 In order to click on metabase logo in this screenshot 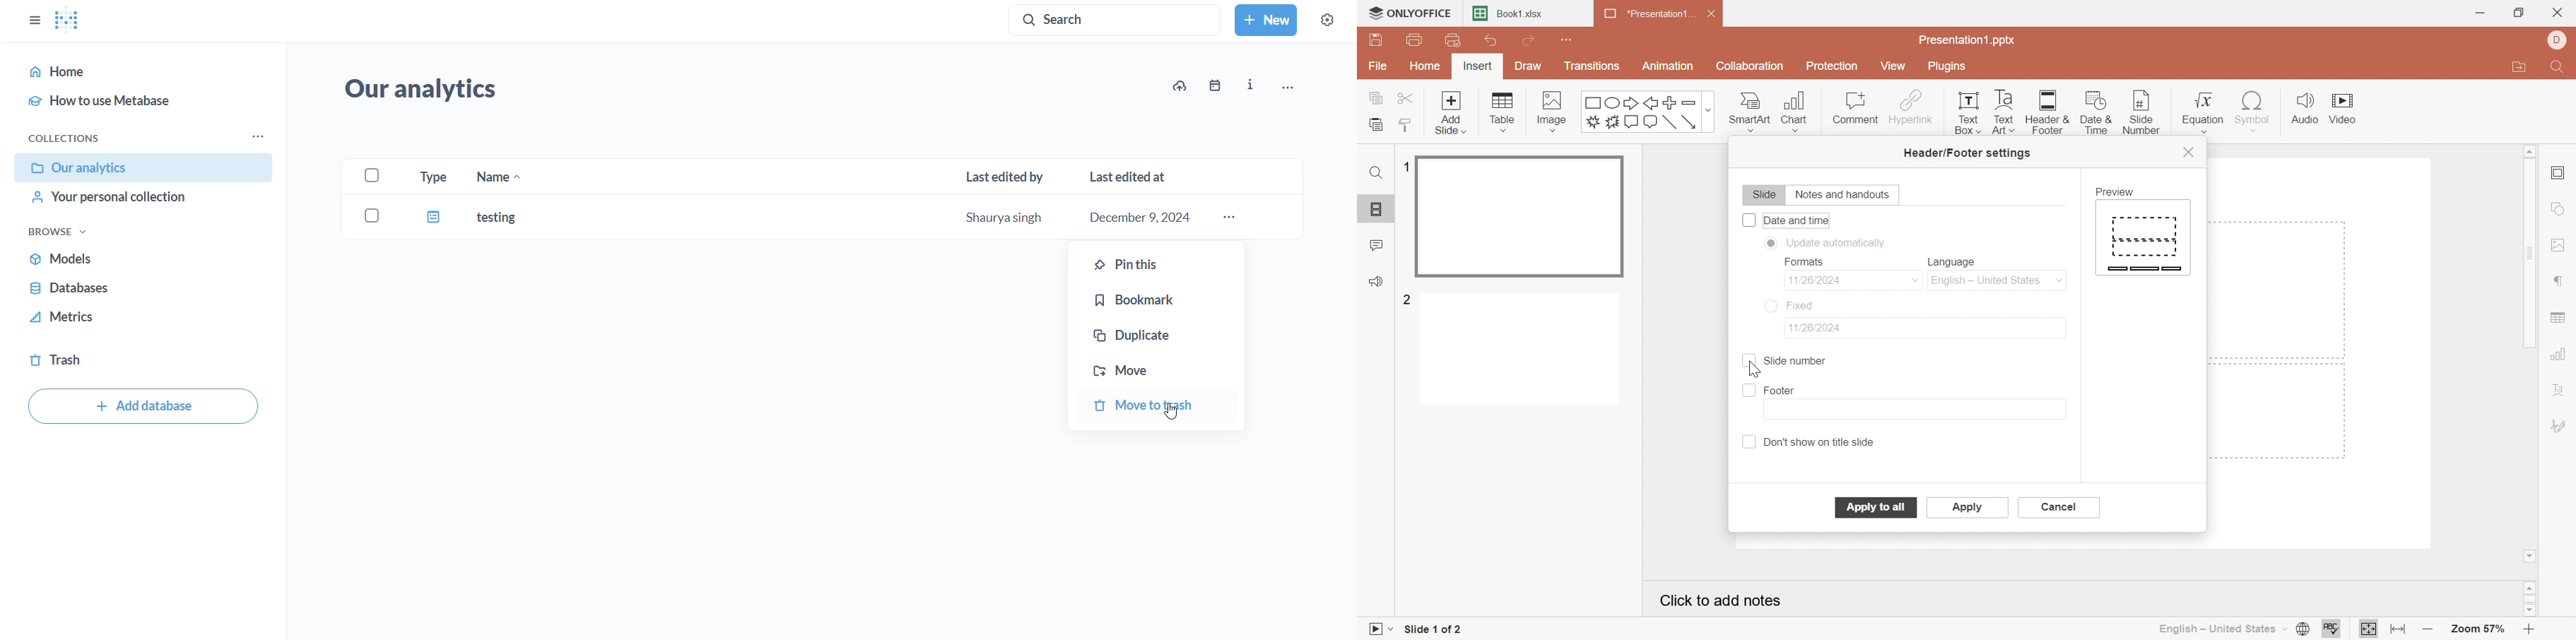, I will do `click(66, 20)`.